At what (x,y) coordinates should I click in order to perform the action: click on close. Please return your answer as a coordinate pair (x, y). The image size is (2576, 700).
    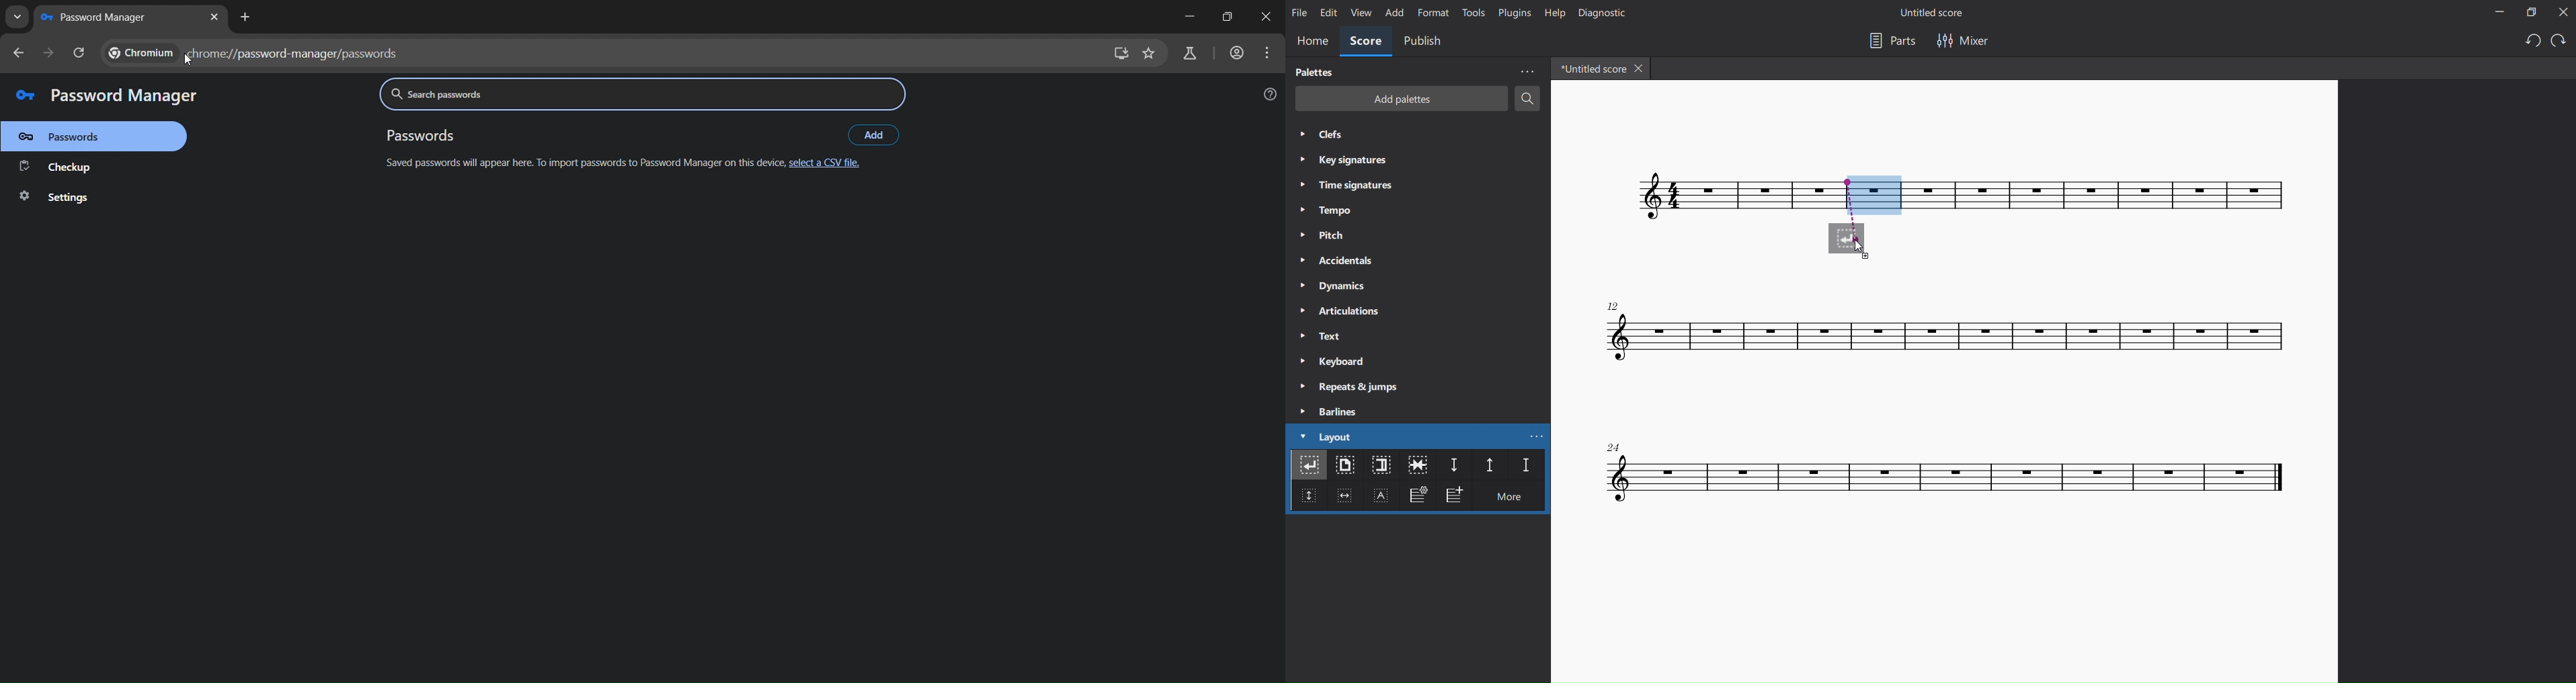
    Looking at the image, I should click on (2562, 13).